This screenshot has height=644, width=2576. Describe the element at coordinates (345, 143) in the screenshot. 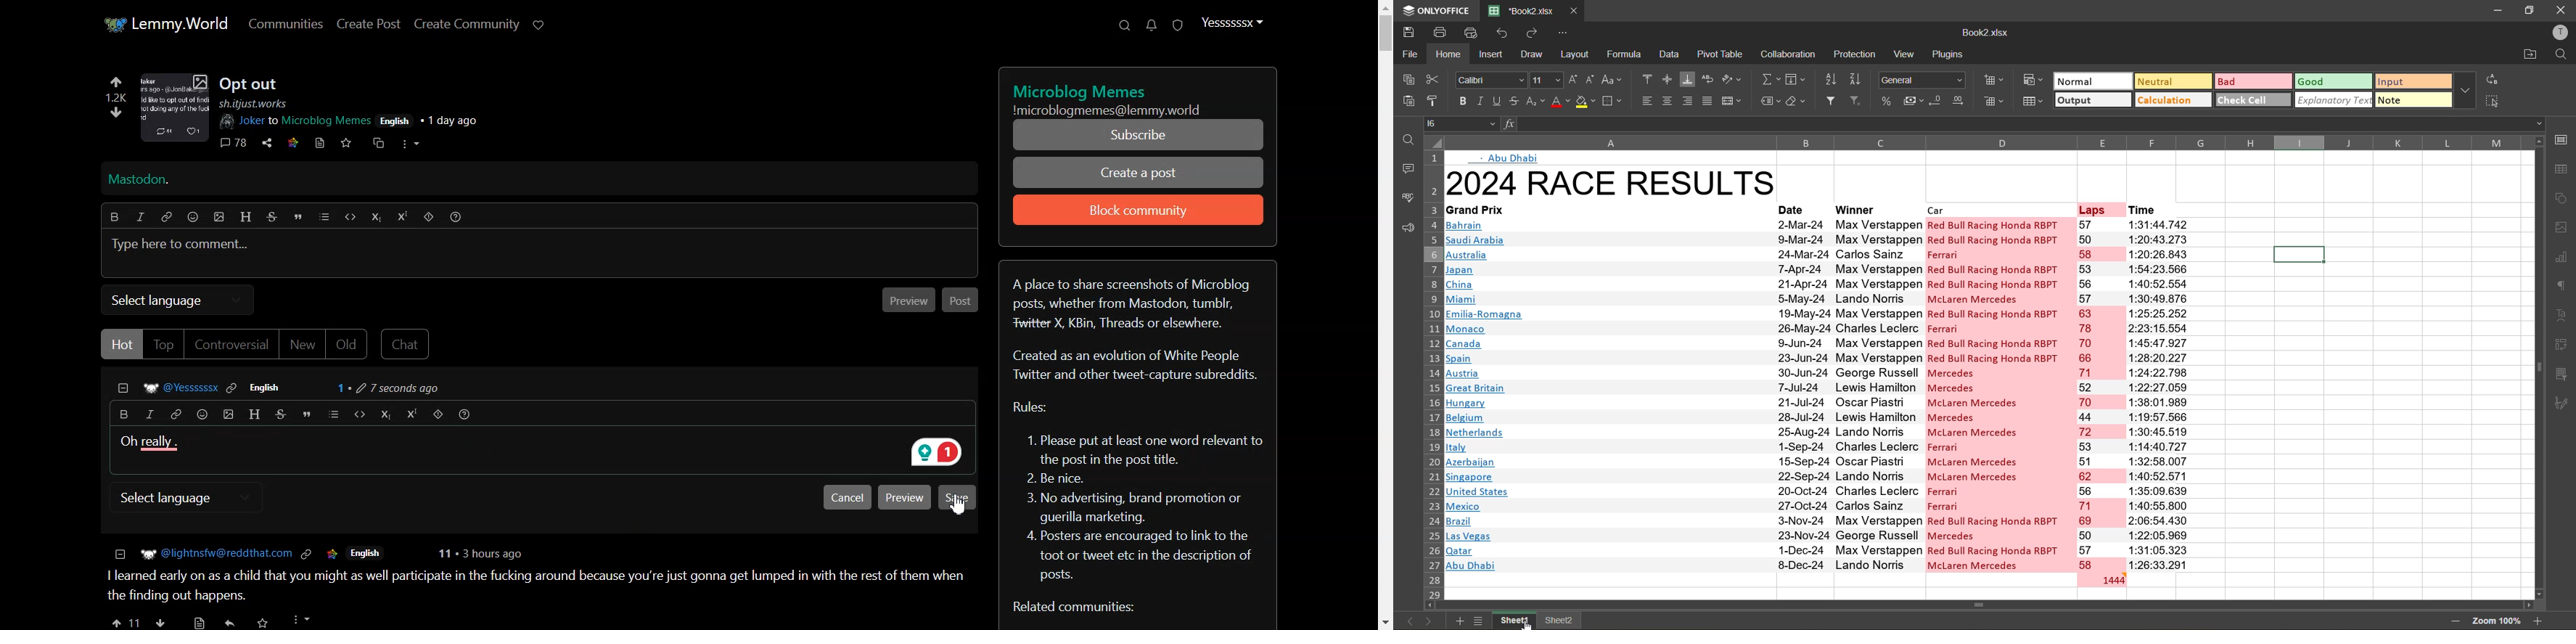

I see `save` at that location.